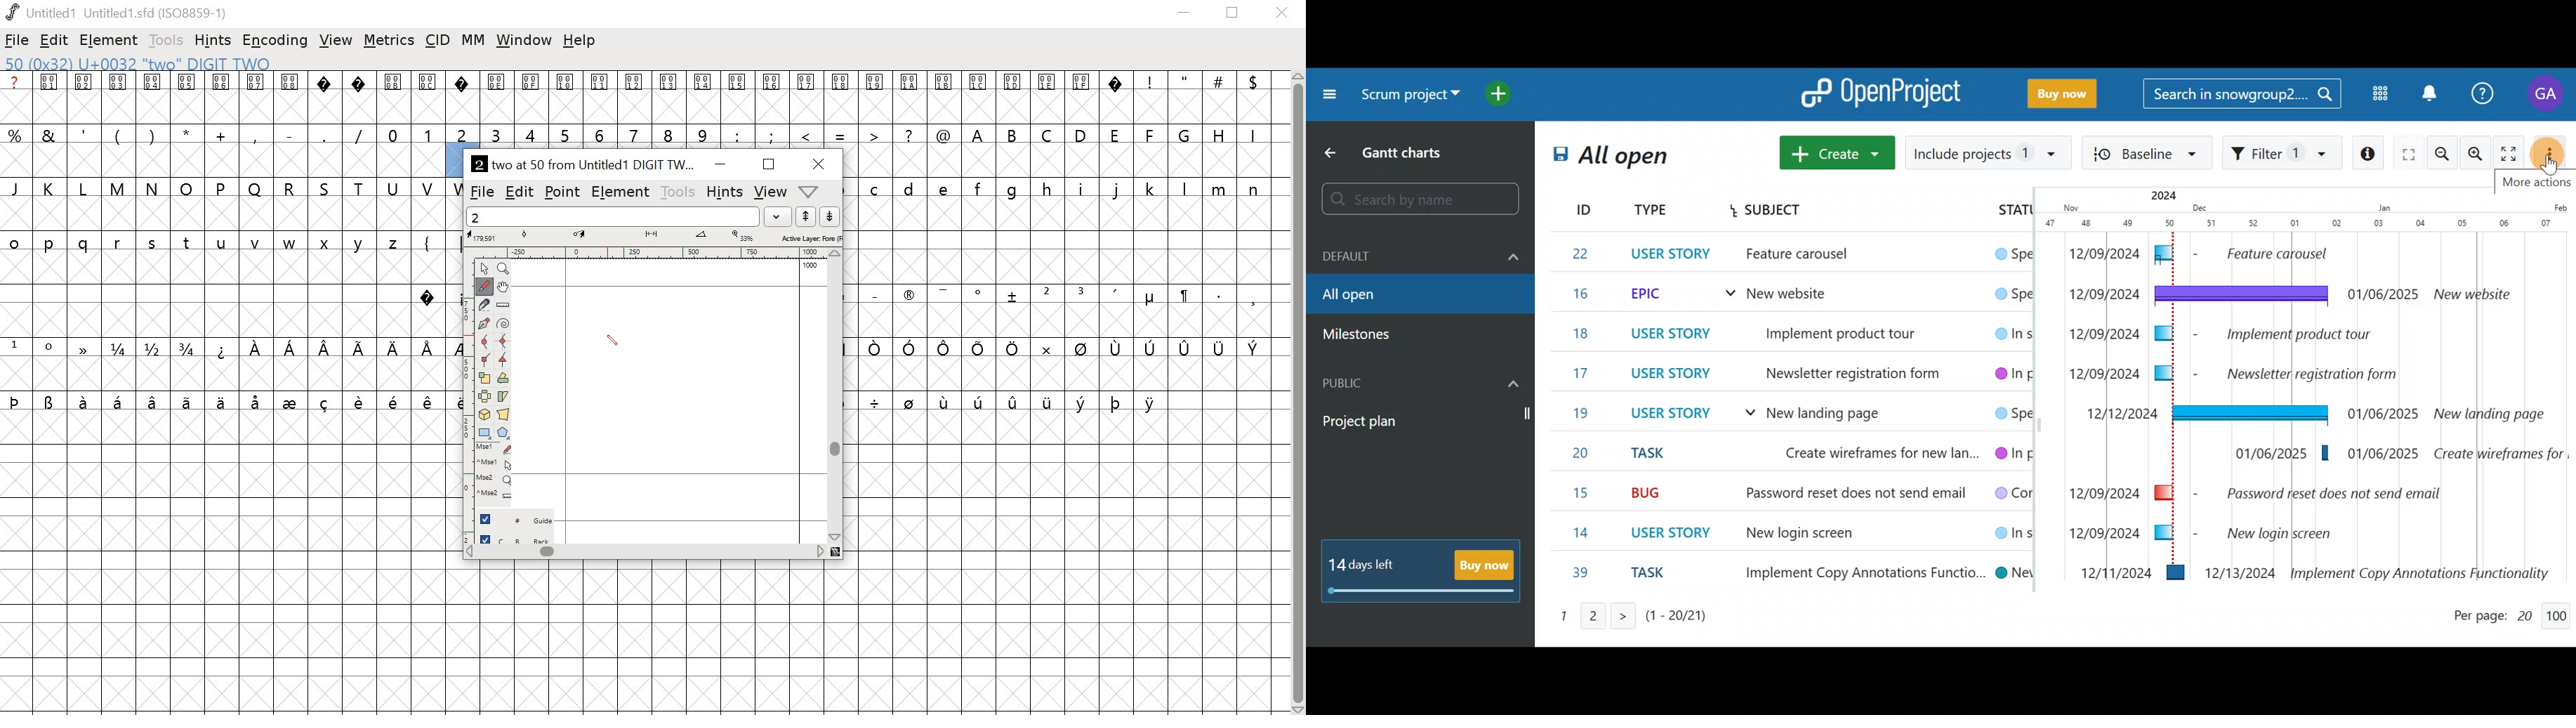 The image size is (2576, 728). I want to click on 1 [2|>] (11-2021), so click(1626, 616).